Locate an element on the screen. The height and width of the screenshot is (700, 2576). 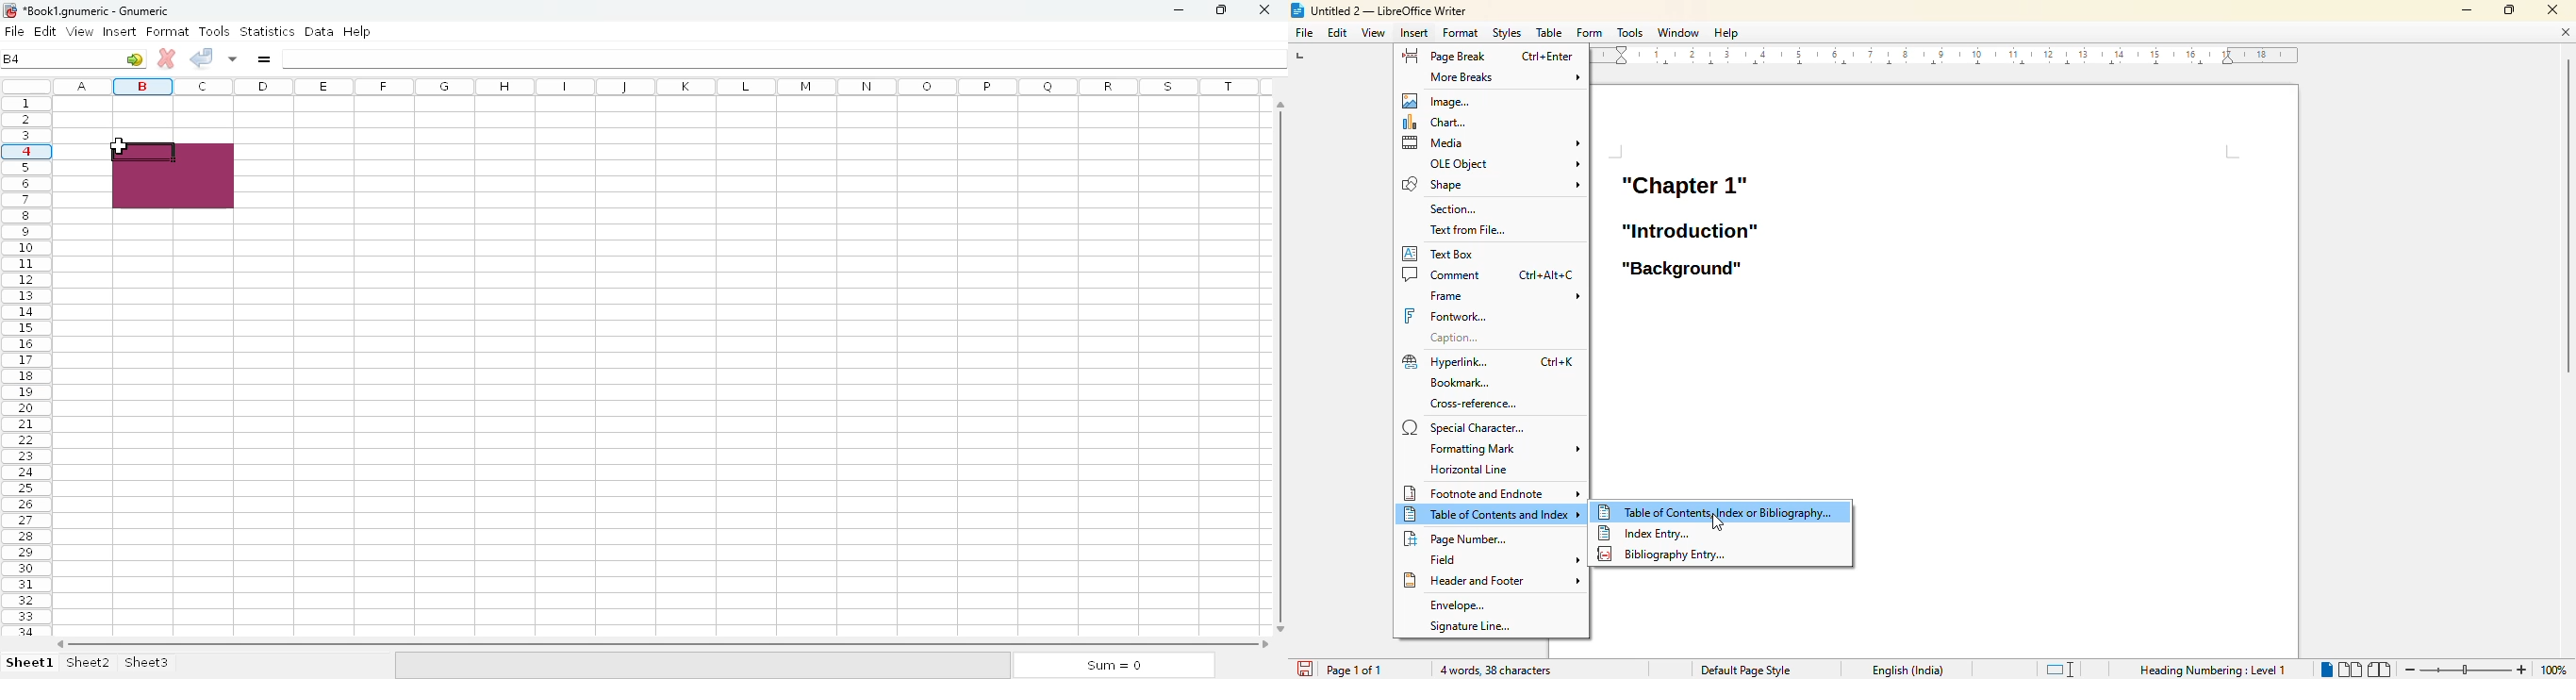
vertical scroll bar is located at coordinates (2566, 220).